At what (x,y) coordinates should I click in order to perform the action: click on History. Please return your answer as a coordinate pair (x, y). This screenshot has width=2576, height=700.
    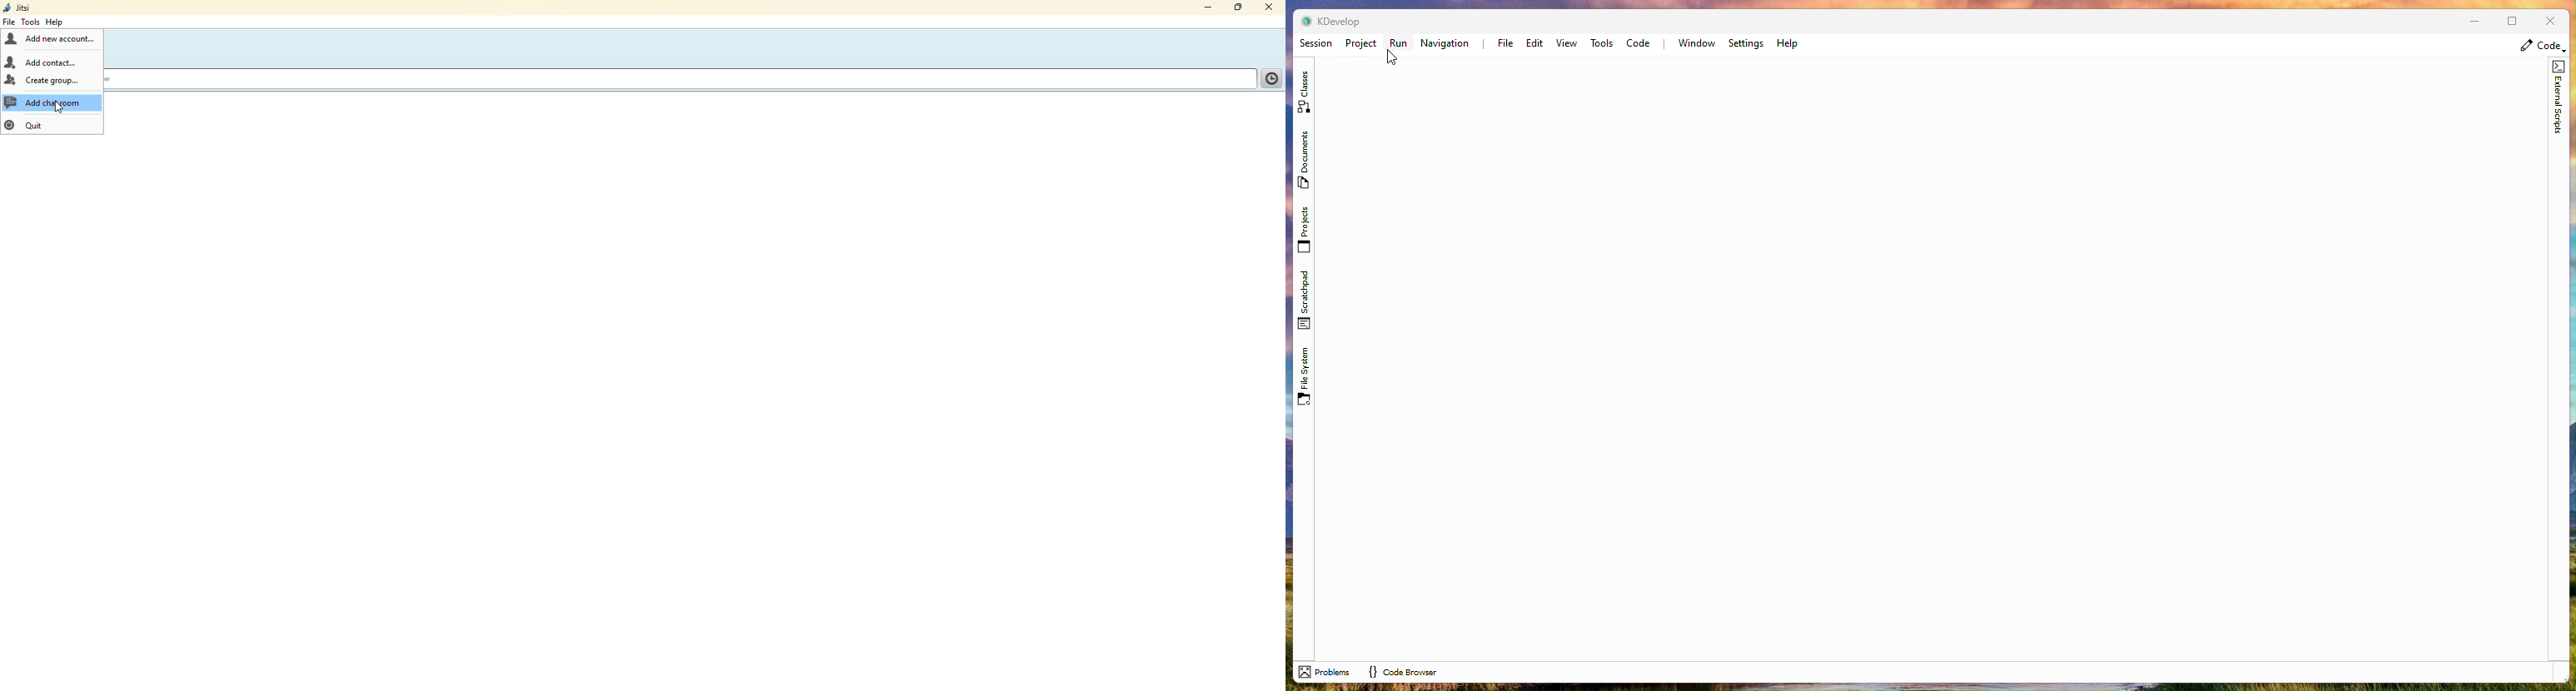
    Looking at the image, I should click on (1270, 77).